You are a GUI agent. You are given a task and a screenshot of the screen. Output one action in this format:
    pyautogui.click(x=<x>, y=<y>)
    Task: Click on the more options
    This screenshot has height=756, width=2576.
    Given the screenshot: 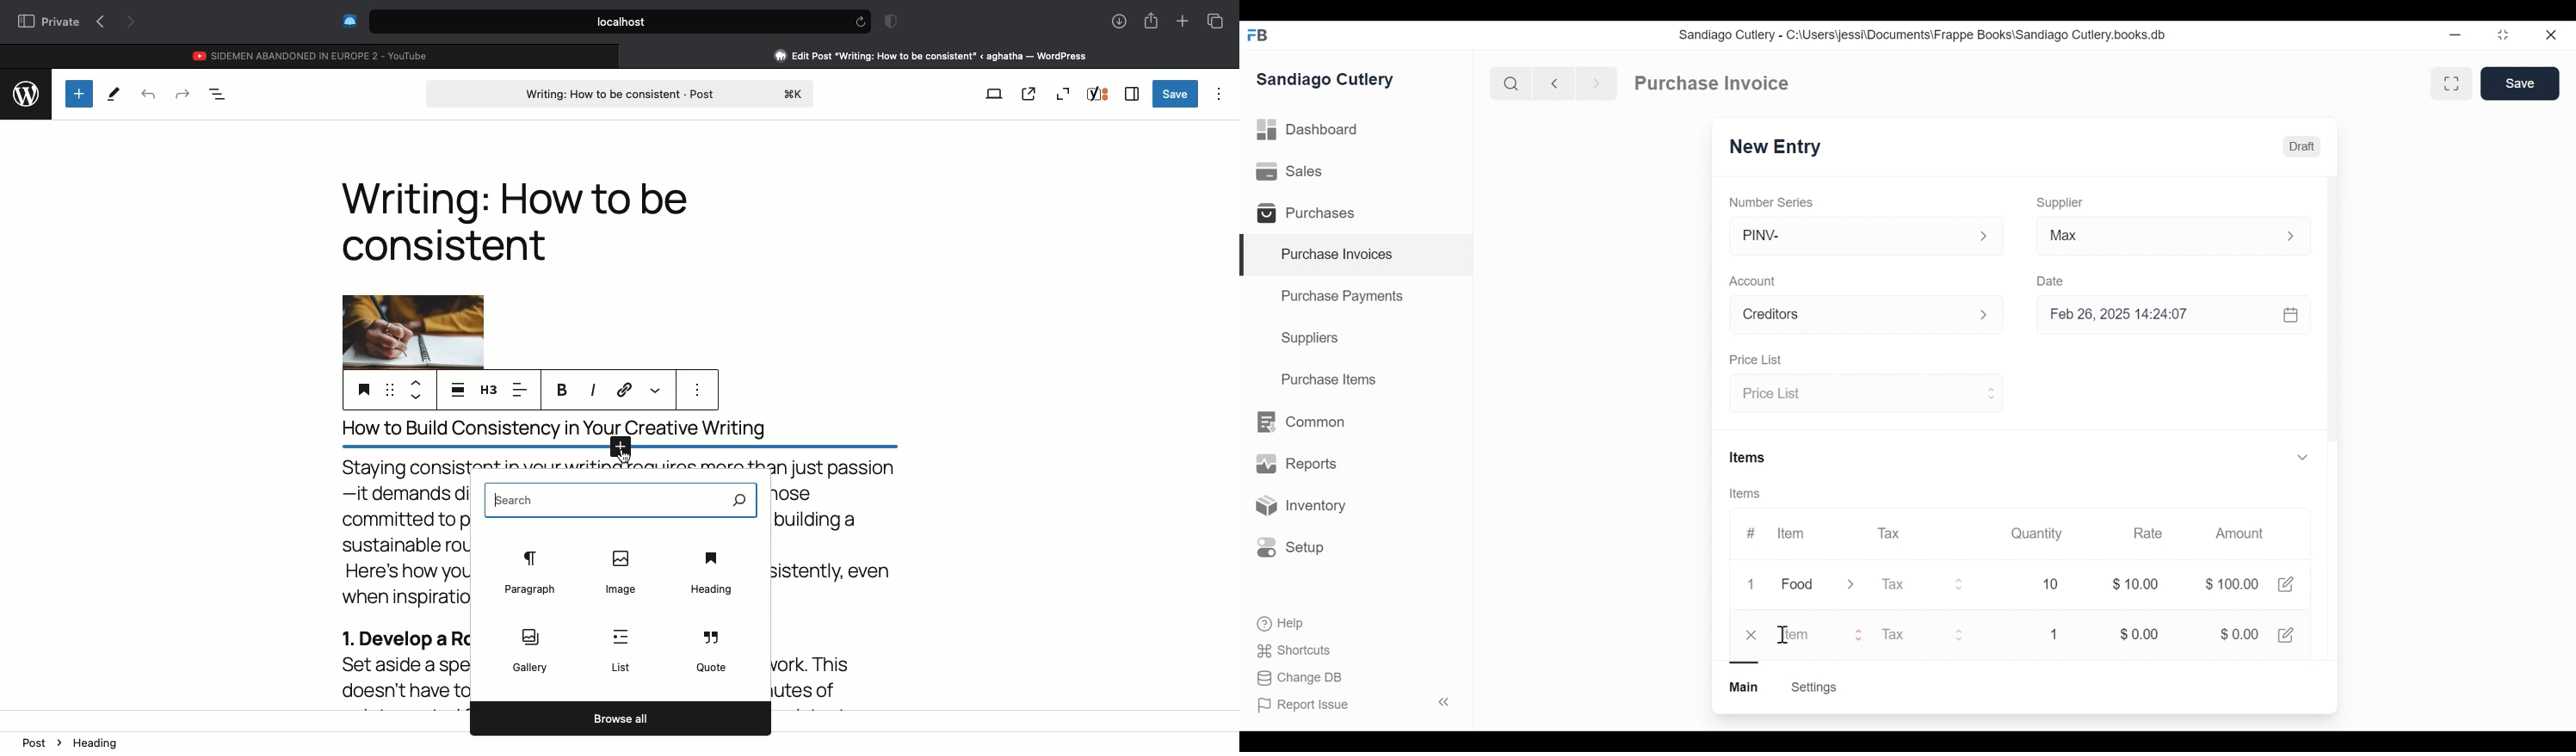 What is the action you would take?
    pyautogui.click(x=701, y=391)
    